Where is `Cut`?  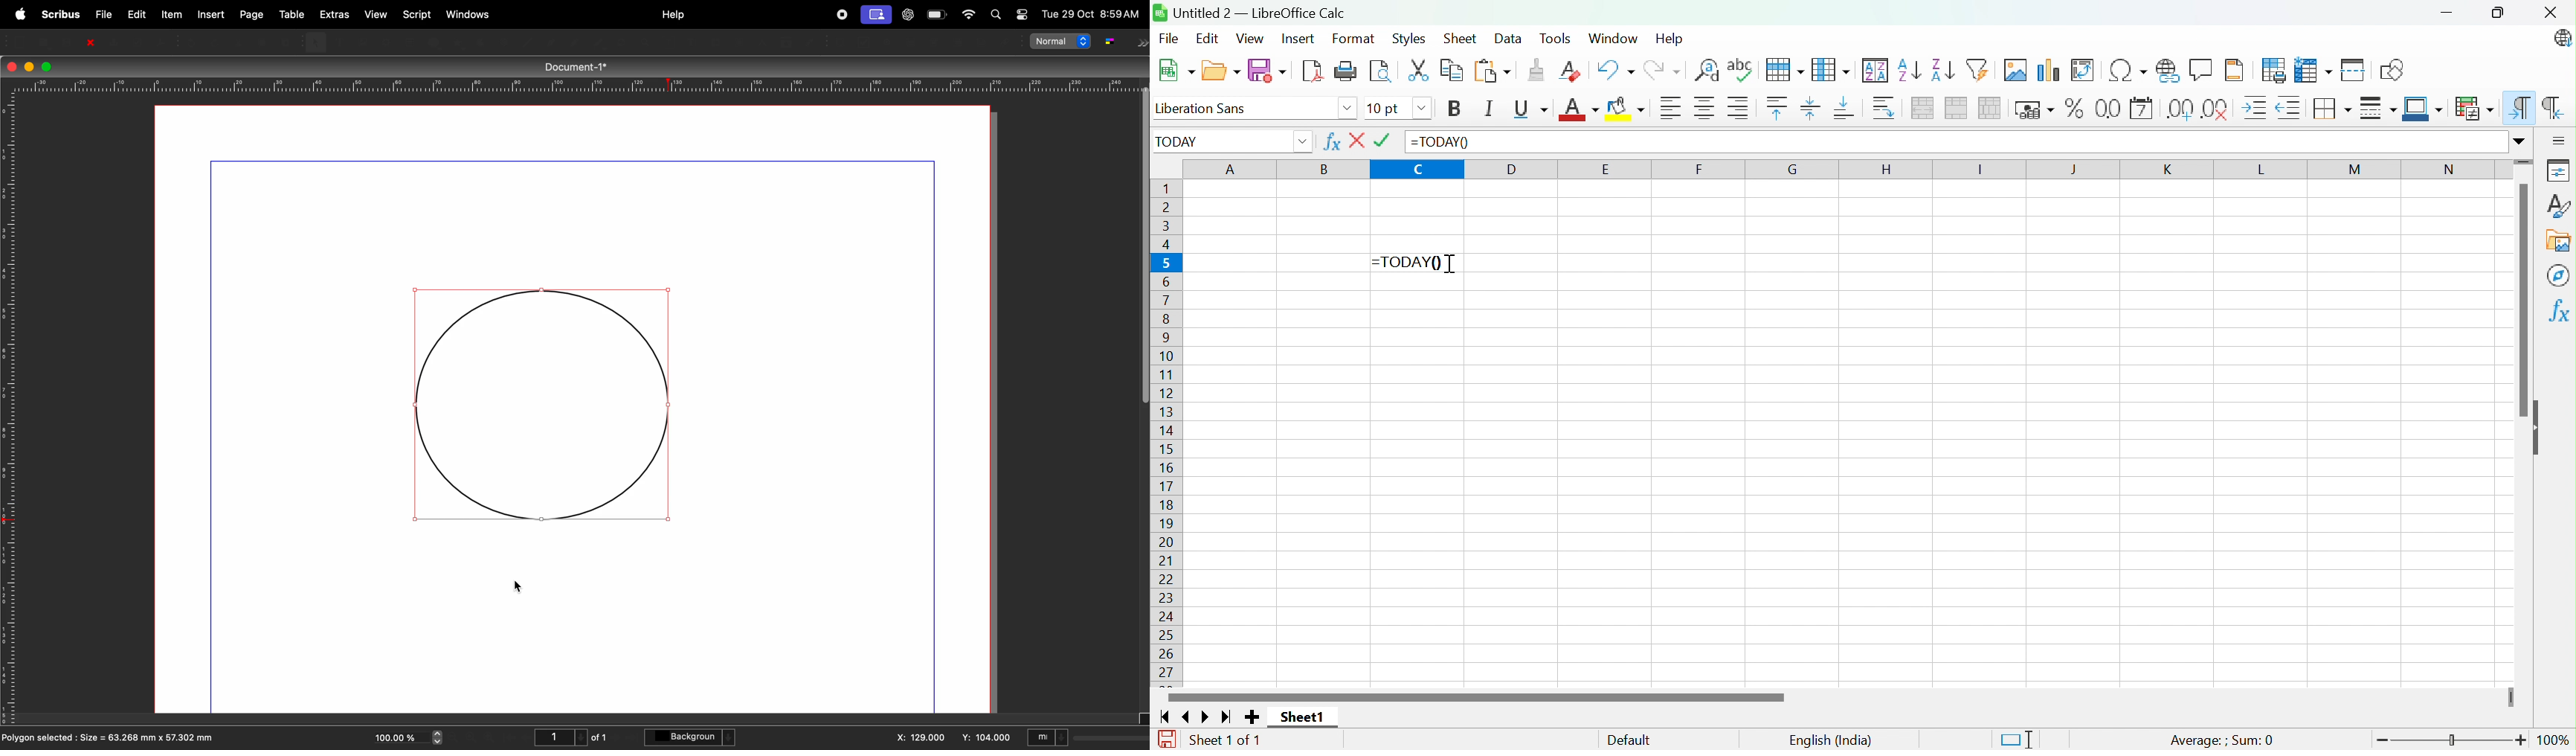
Cut is located at coordinates (239, 41).